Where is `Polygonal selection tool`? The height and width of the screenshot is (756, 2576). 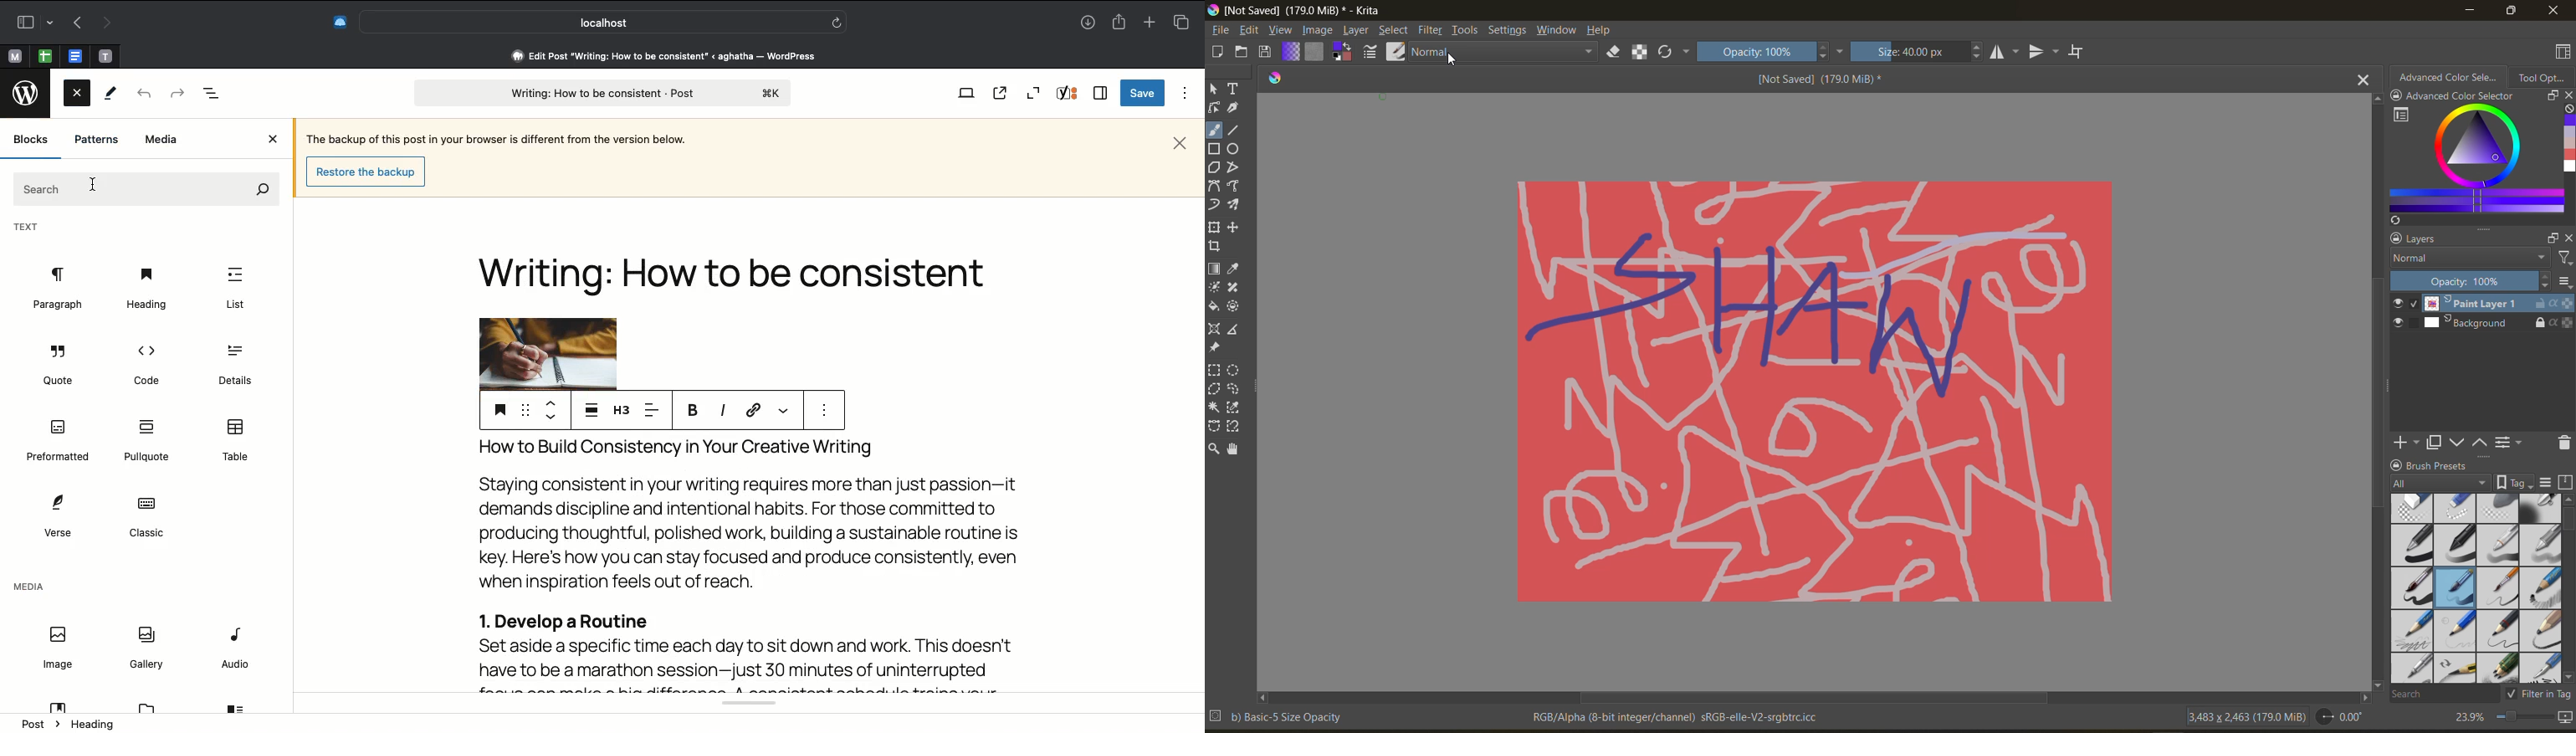 Polygonal selection tool is located at coordinates (1215, 388).